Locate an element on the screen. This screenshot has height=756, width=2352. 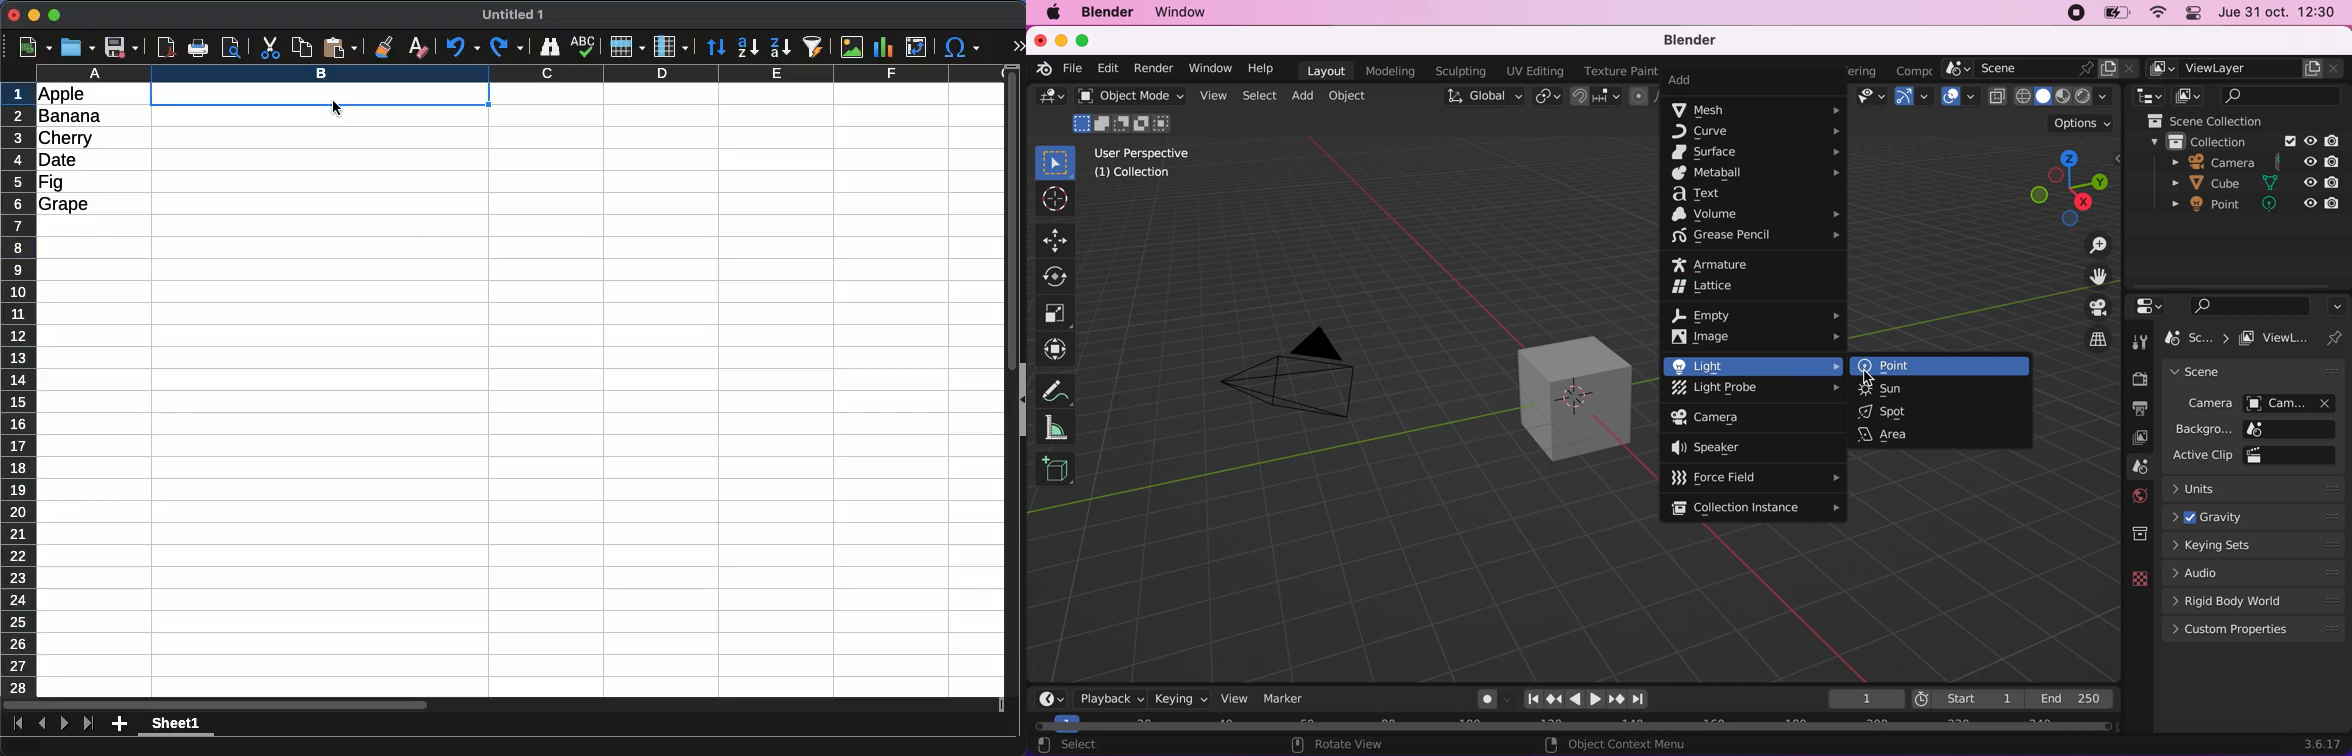
spot is located at coordinates (1900, 411).